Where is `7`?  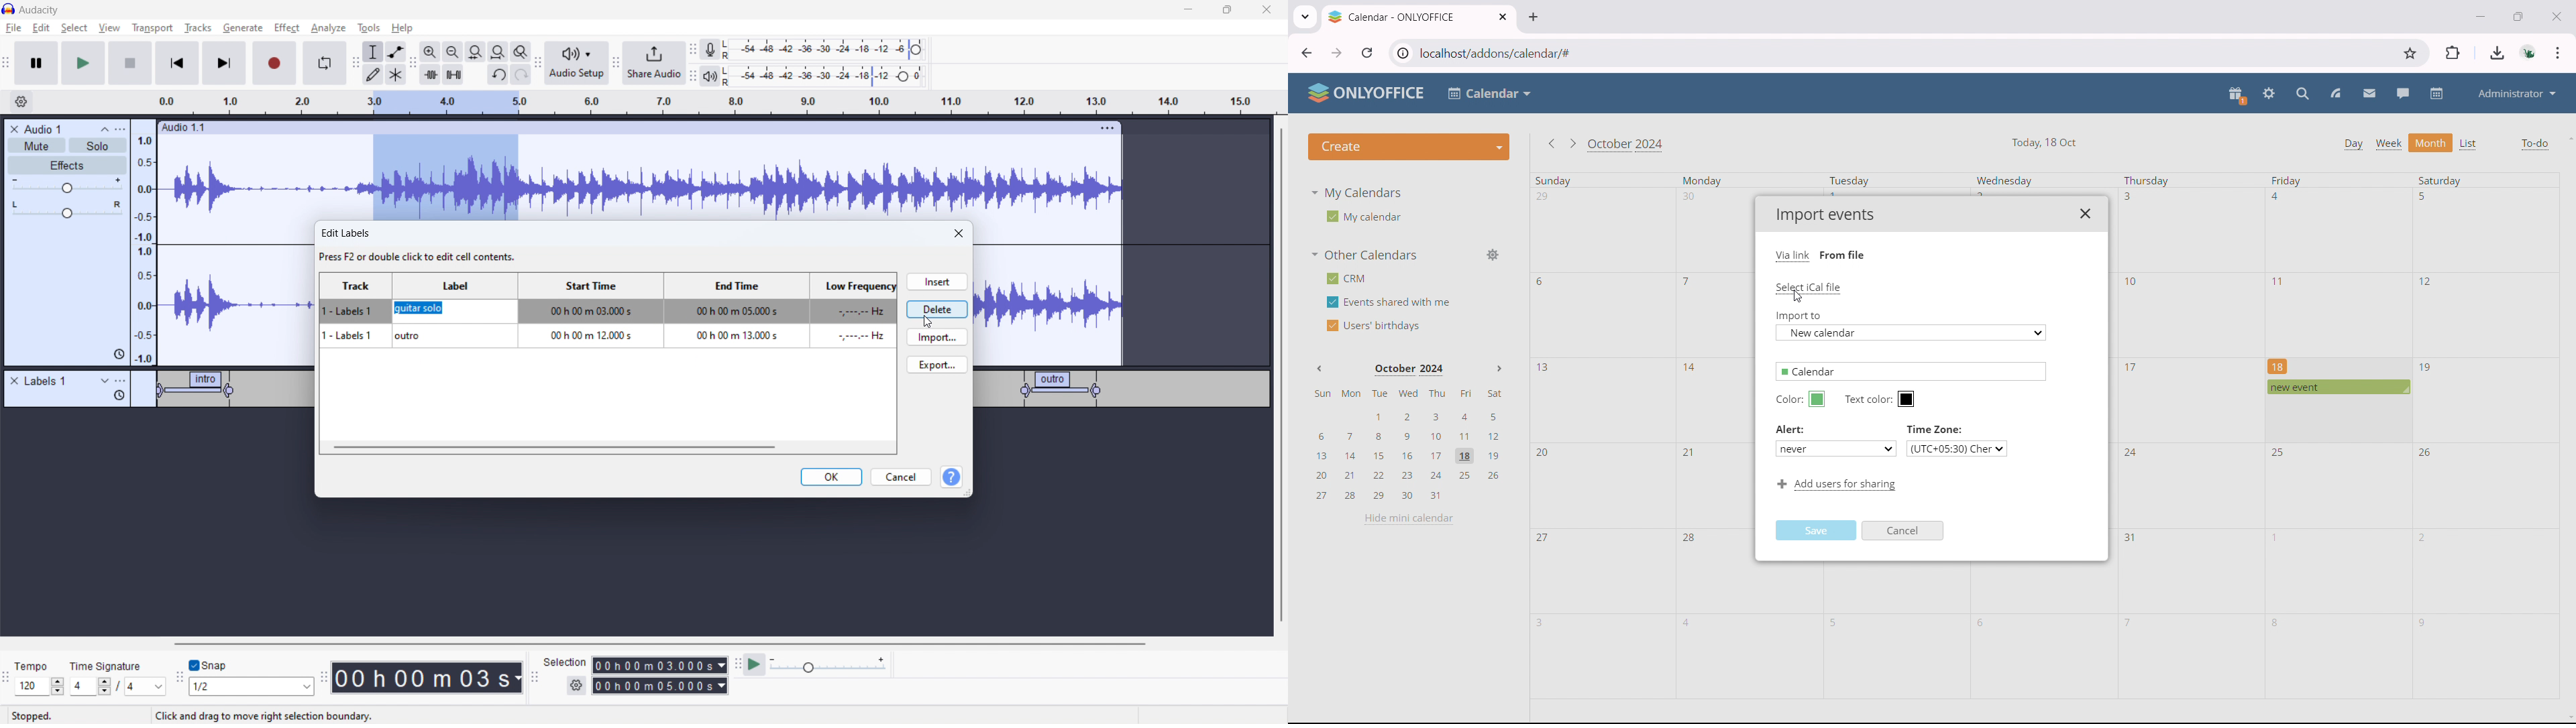
7 is located at coordinates (2129, 621).